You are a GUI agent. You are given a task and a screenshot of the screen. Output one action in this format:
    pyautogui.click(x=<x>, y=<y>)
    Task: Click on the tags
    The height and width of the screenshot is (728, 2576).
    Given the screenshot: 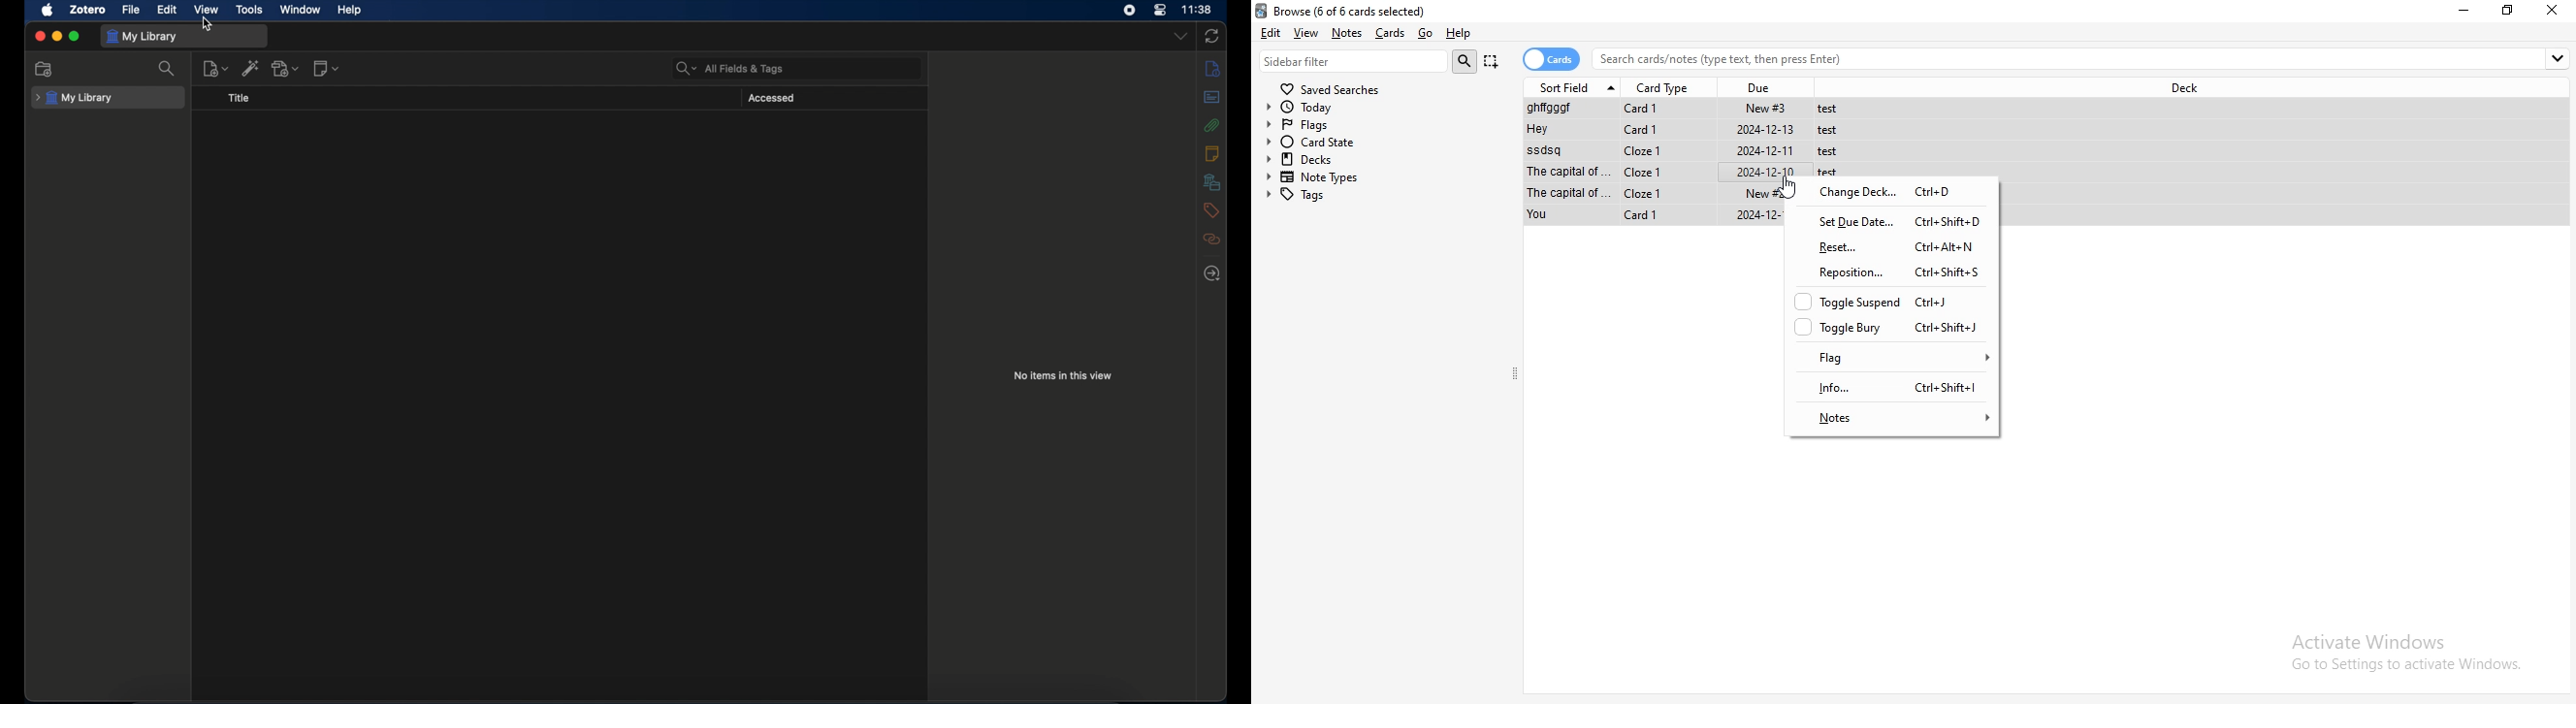 What is the action you would take?
    pyautogui.click(x=1382, y=196)
    